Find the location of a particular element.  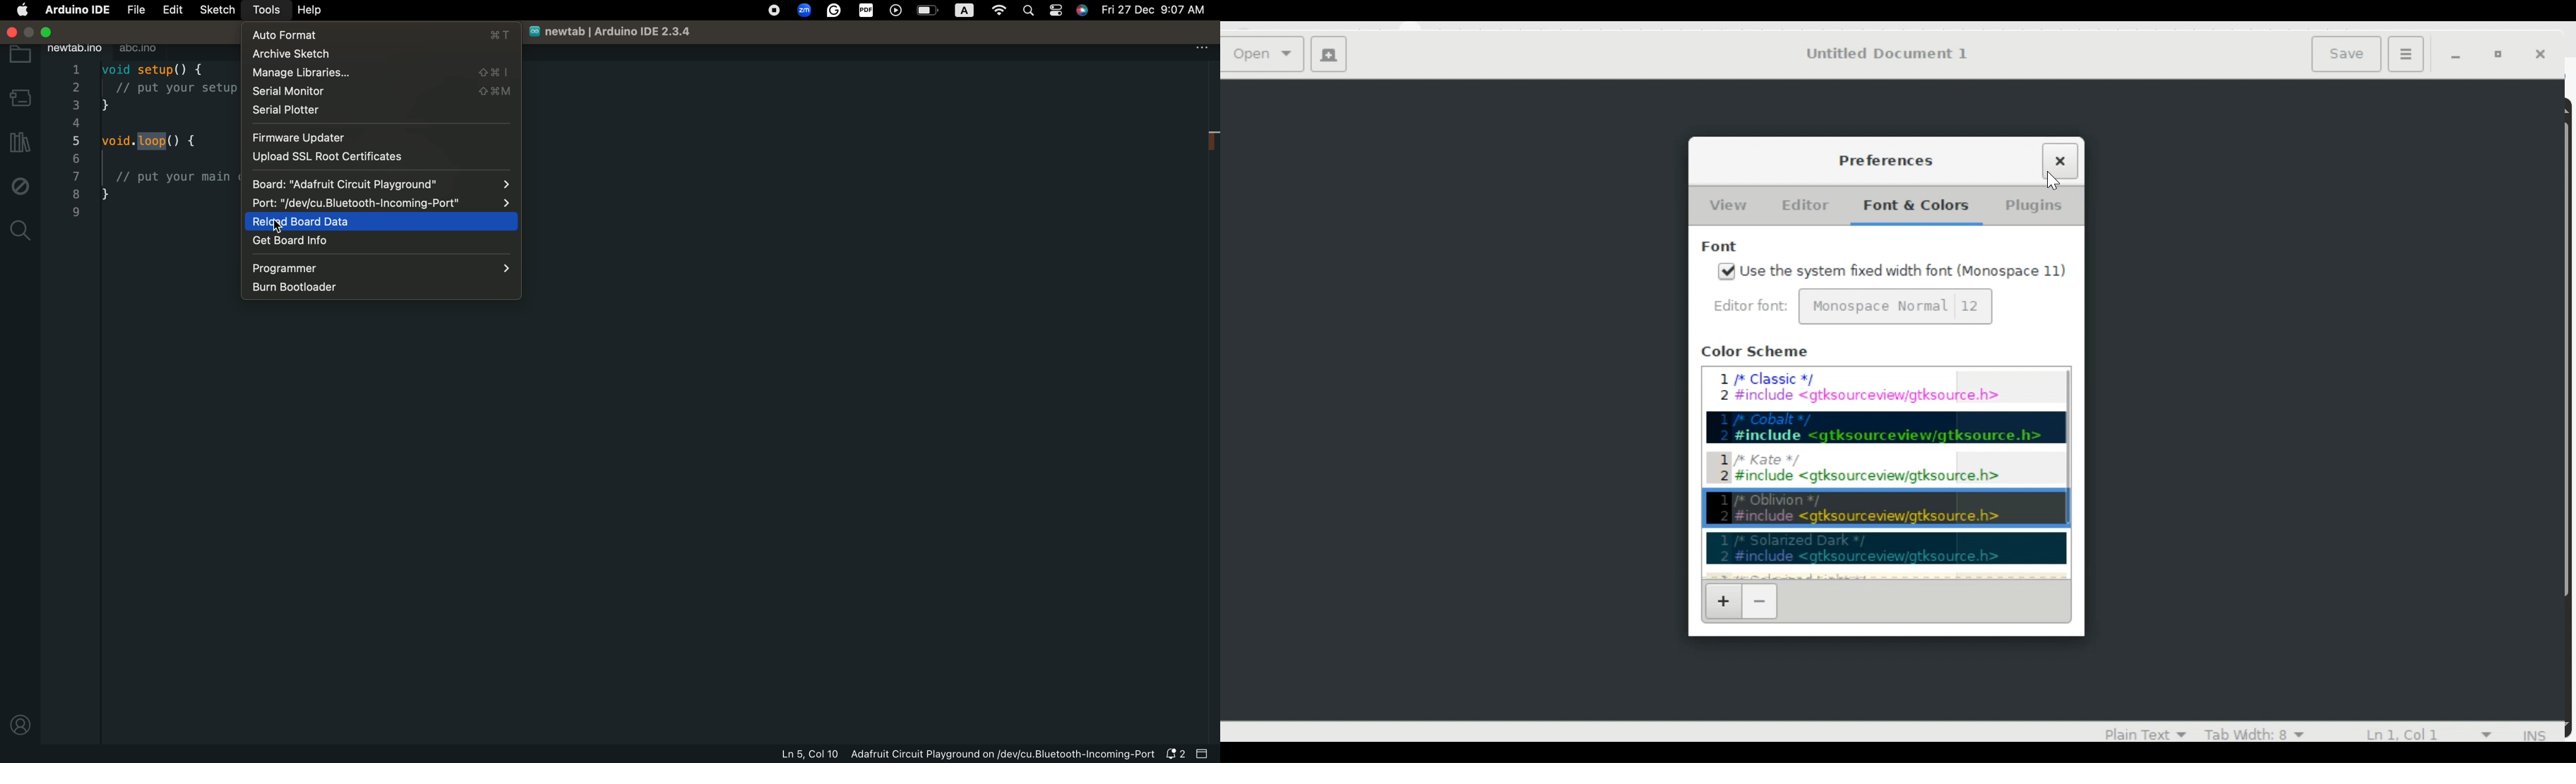

Untitled Document 1 is located at coordinates (1885, 54).